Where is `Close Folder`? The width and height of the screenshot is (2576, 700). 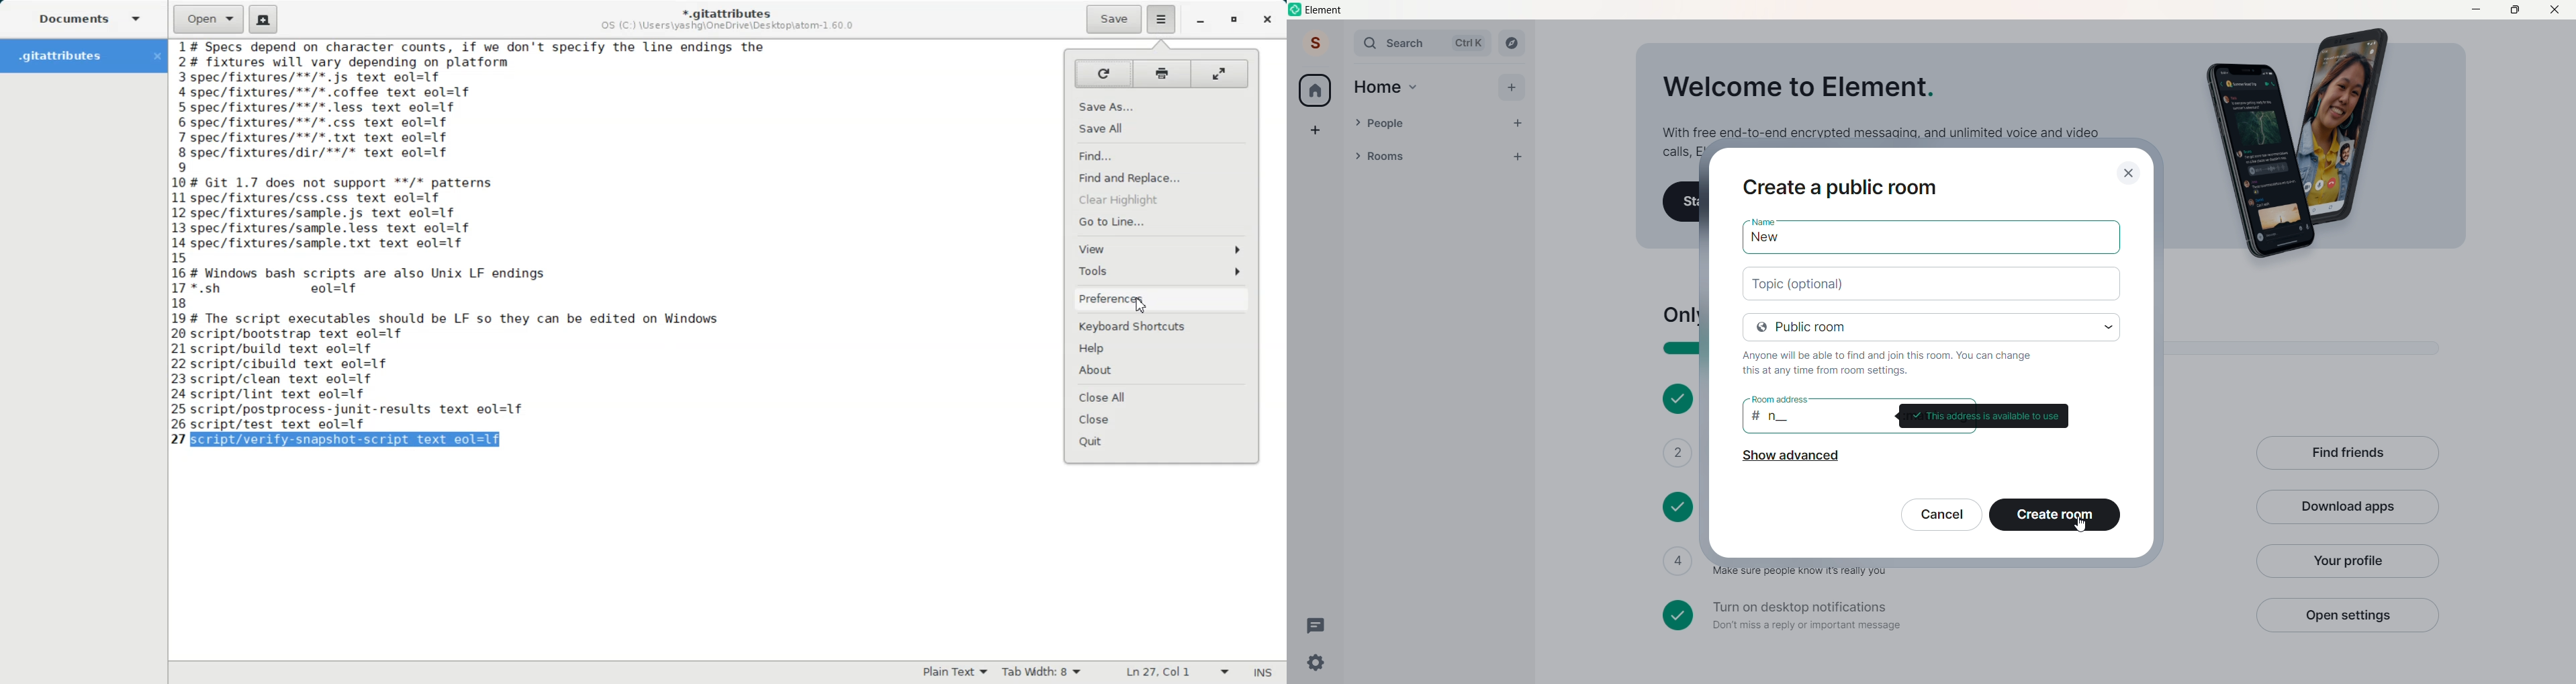 Close Folder is located at coordinates (156, 56).